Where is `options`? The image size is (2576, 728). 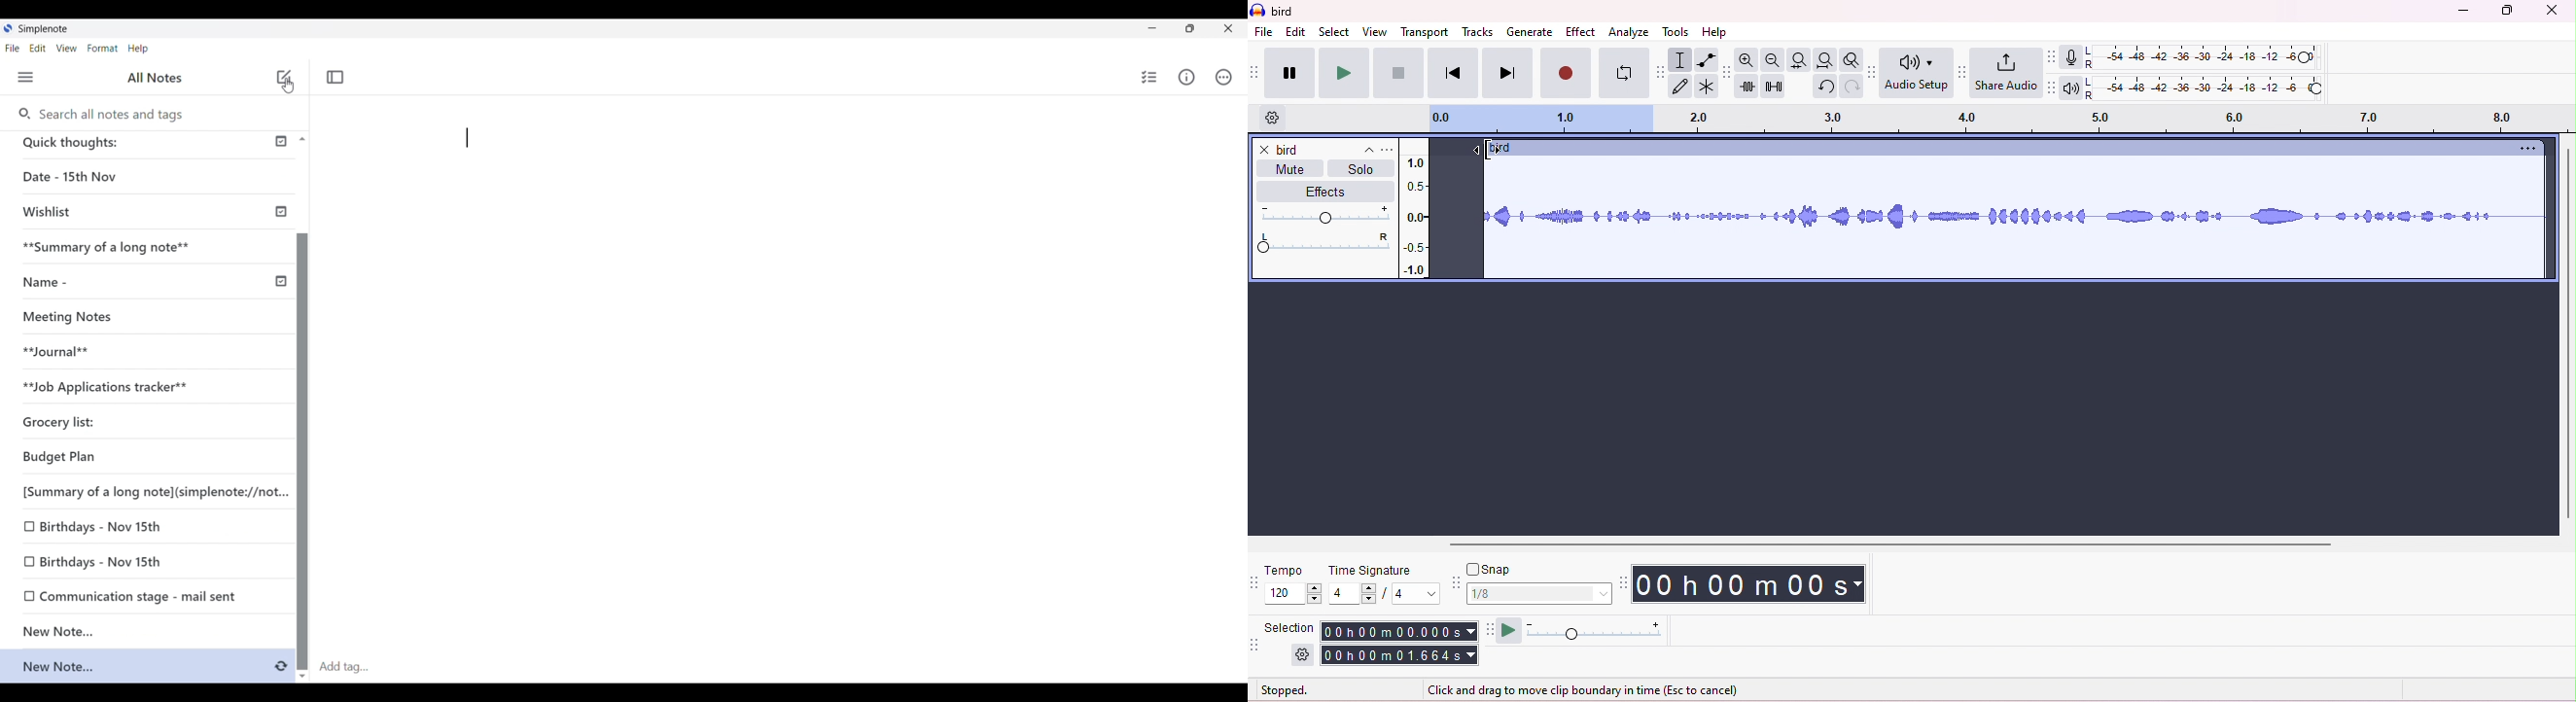 options is located at coordinates (1387, 150).